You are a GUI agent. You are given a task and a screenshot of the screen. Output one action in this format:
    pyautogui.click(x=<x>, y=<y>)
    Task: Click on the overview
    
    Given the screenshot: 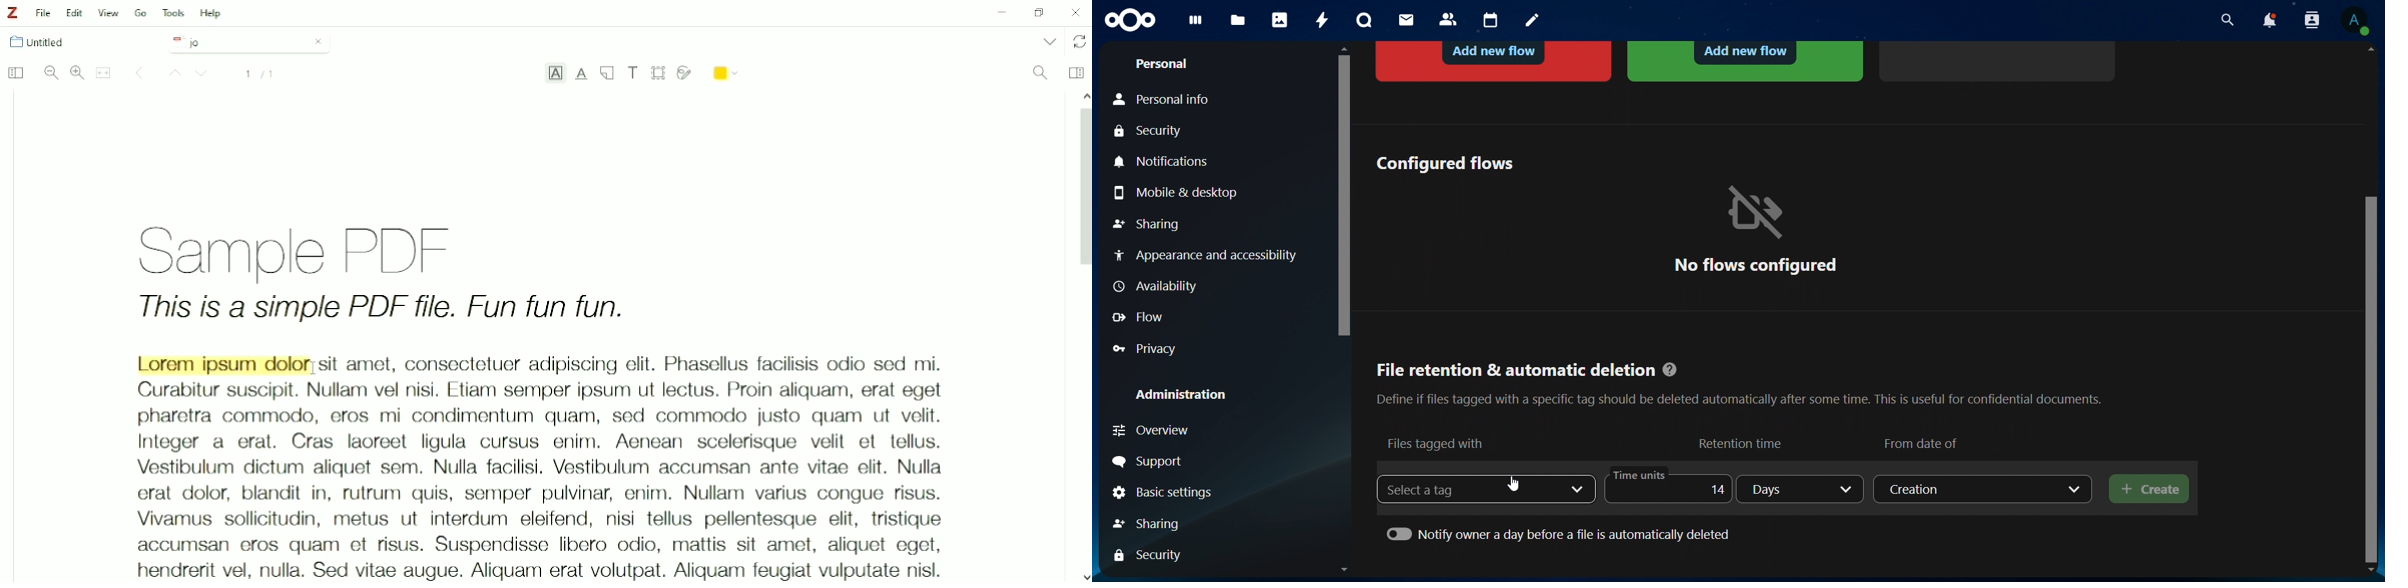 What is the action you would take?
    pyautogui.click(x=1178, y=430)
    